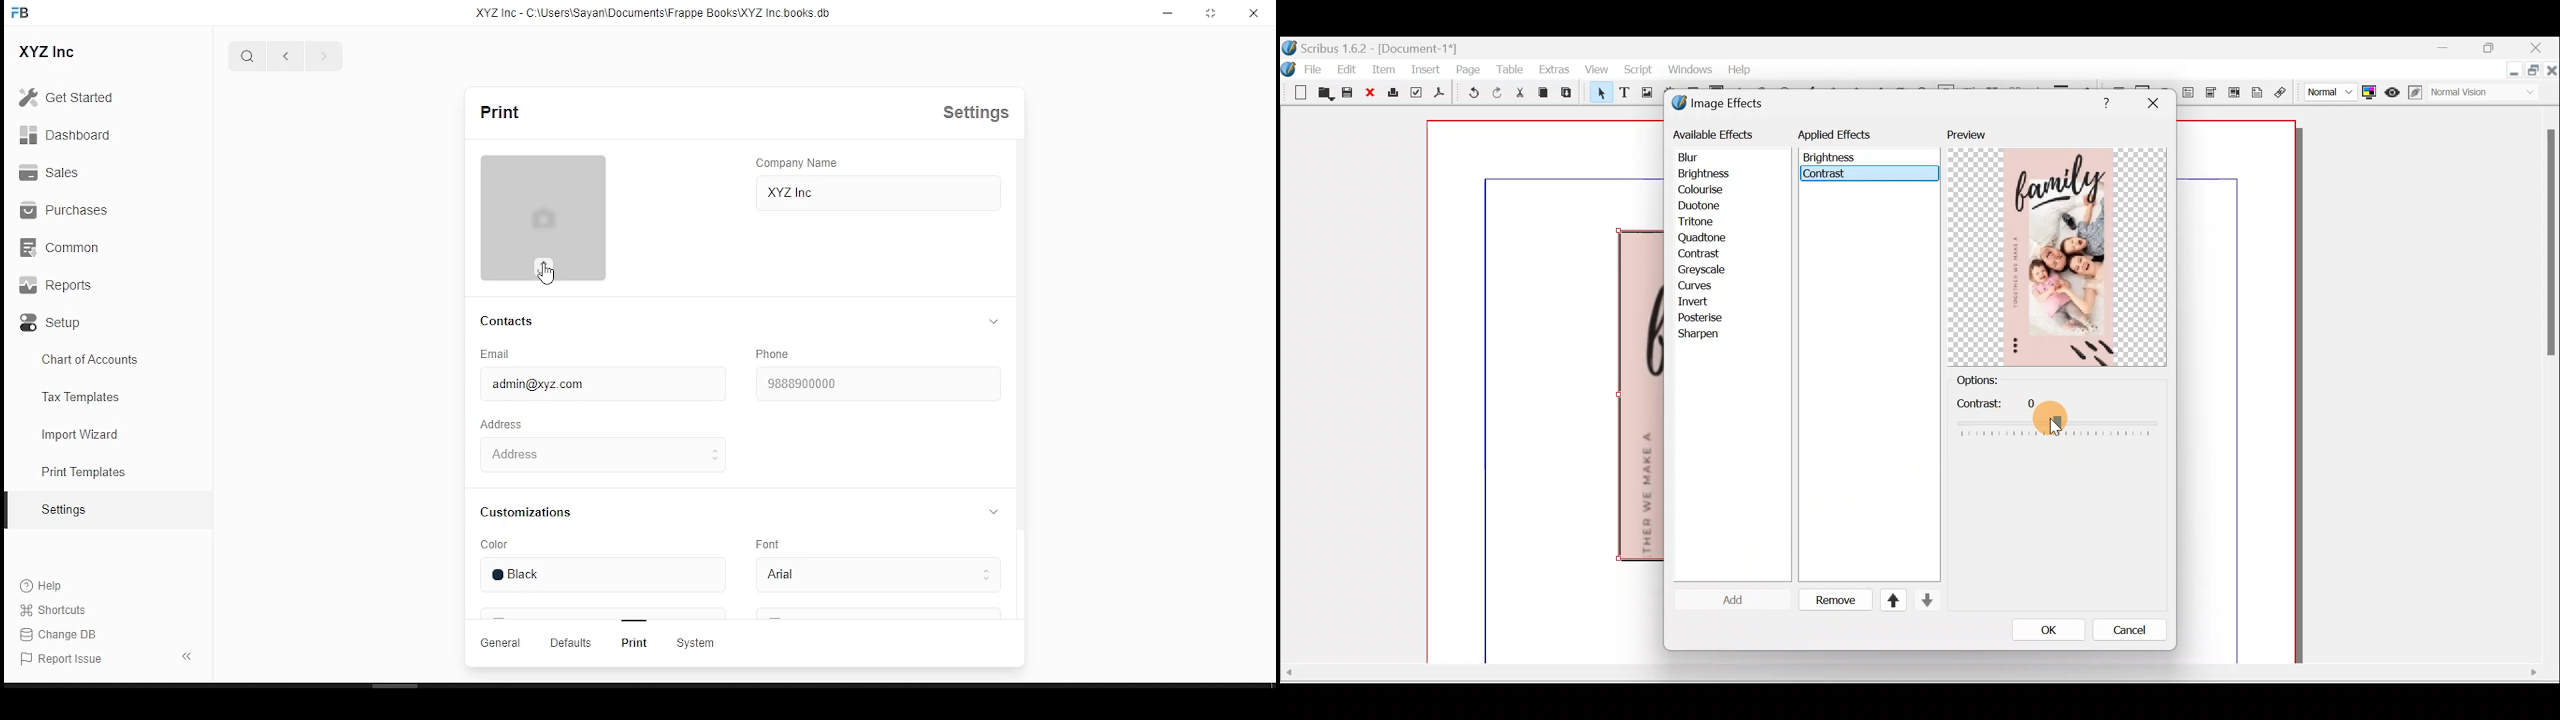  Describe the element at coordinates (533, 575) in the screenshot. I see `black` at that location.